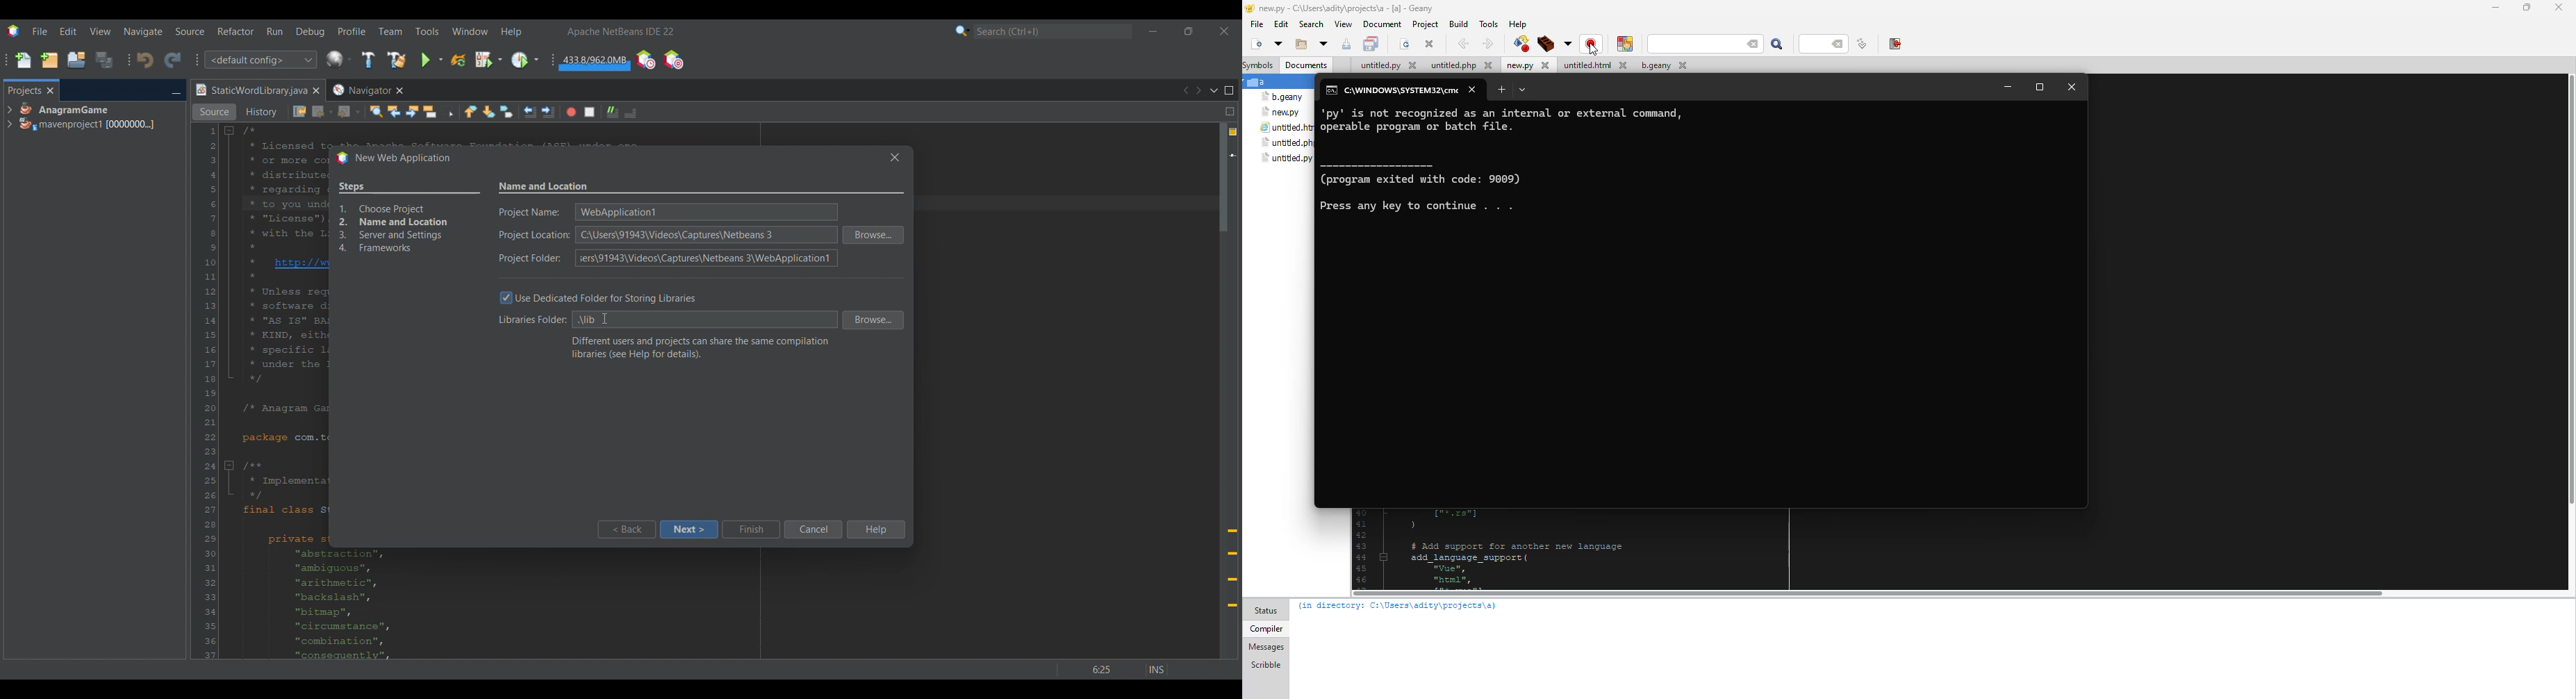 The width and height of the screenshot is (2576, 700). Describe the element at coordinates (1313, 24) in the screenshot. I see `search` at that location.